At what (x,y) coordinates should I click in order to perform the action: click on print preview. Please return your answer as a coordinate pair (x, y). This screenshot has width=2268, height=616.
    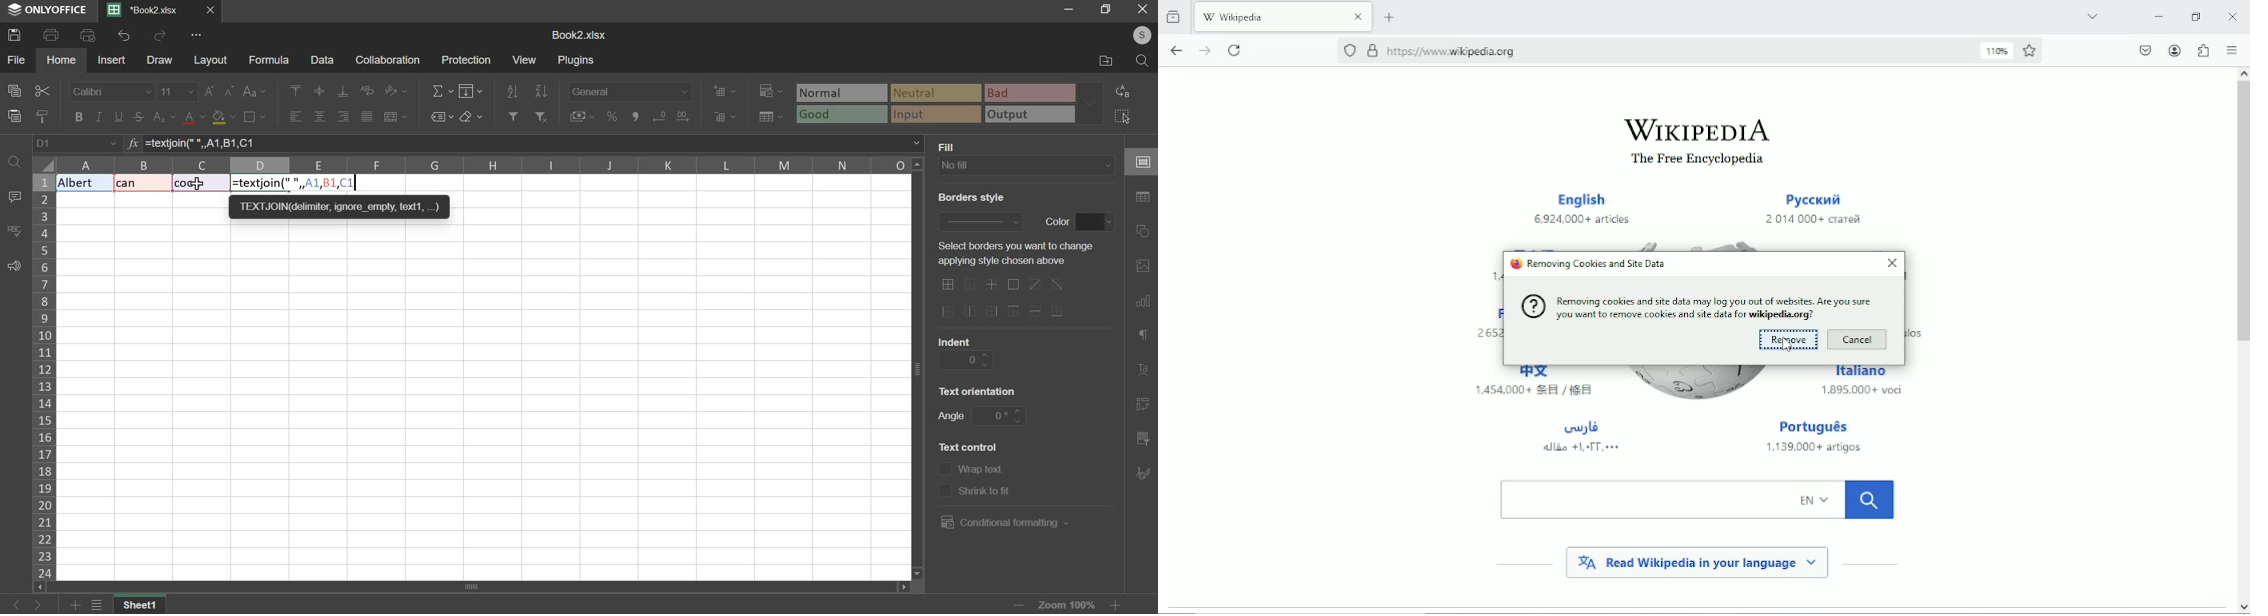
    Looking at the image, I should click on (89, 35).